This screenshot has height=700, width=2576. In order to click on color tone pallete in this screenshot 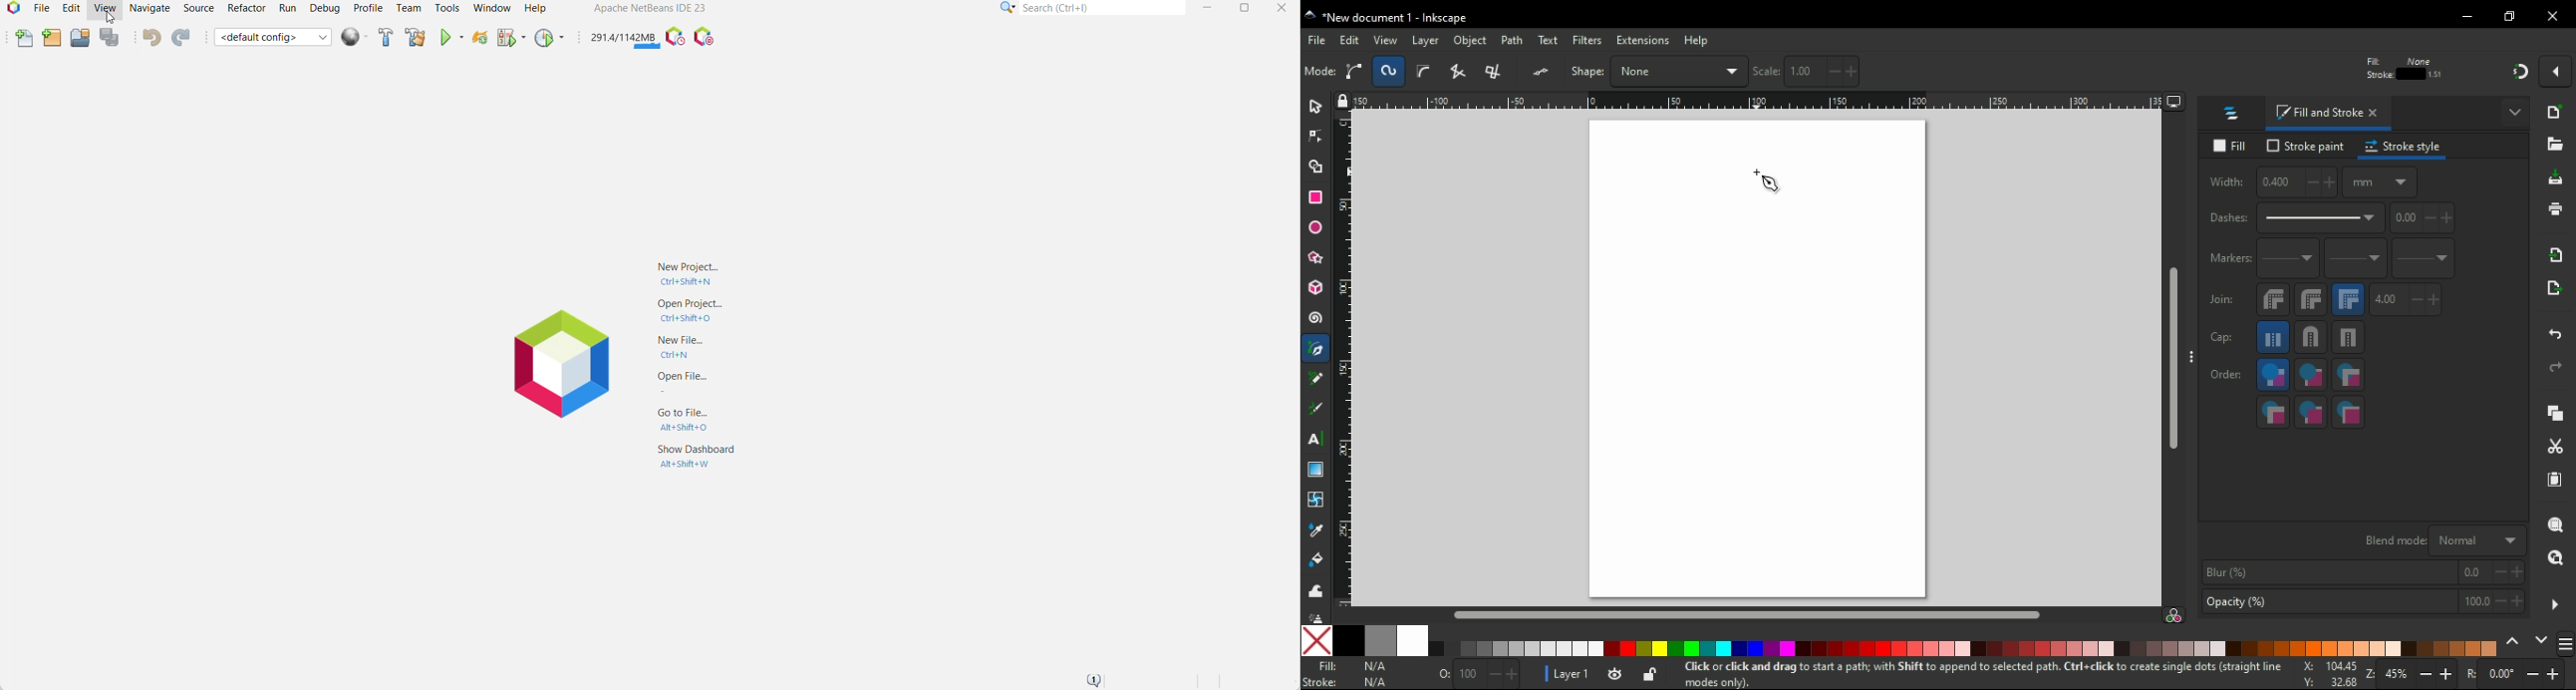, I will do `click(2059, 648)`.